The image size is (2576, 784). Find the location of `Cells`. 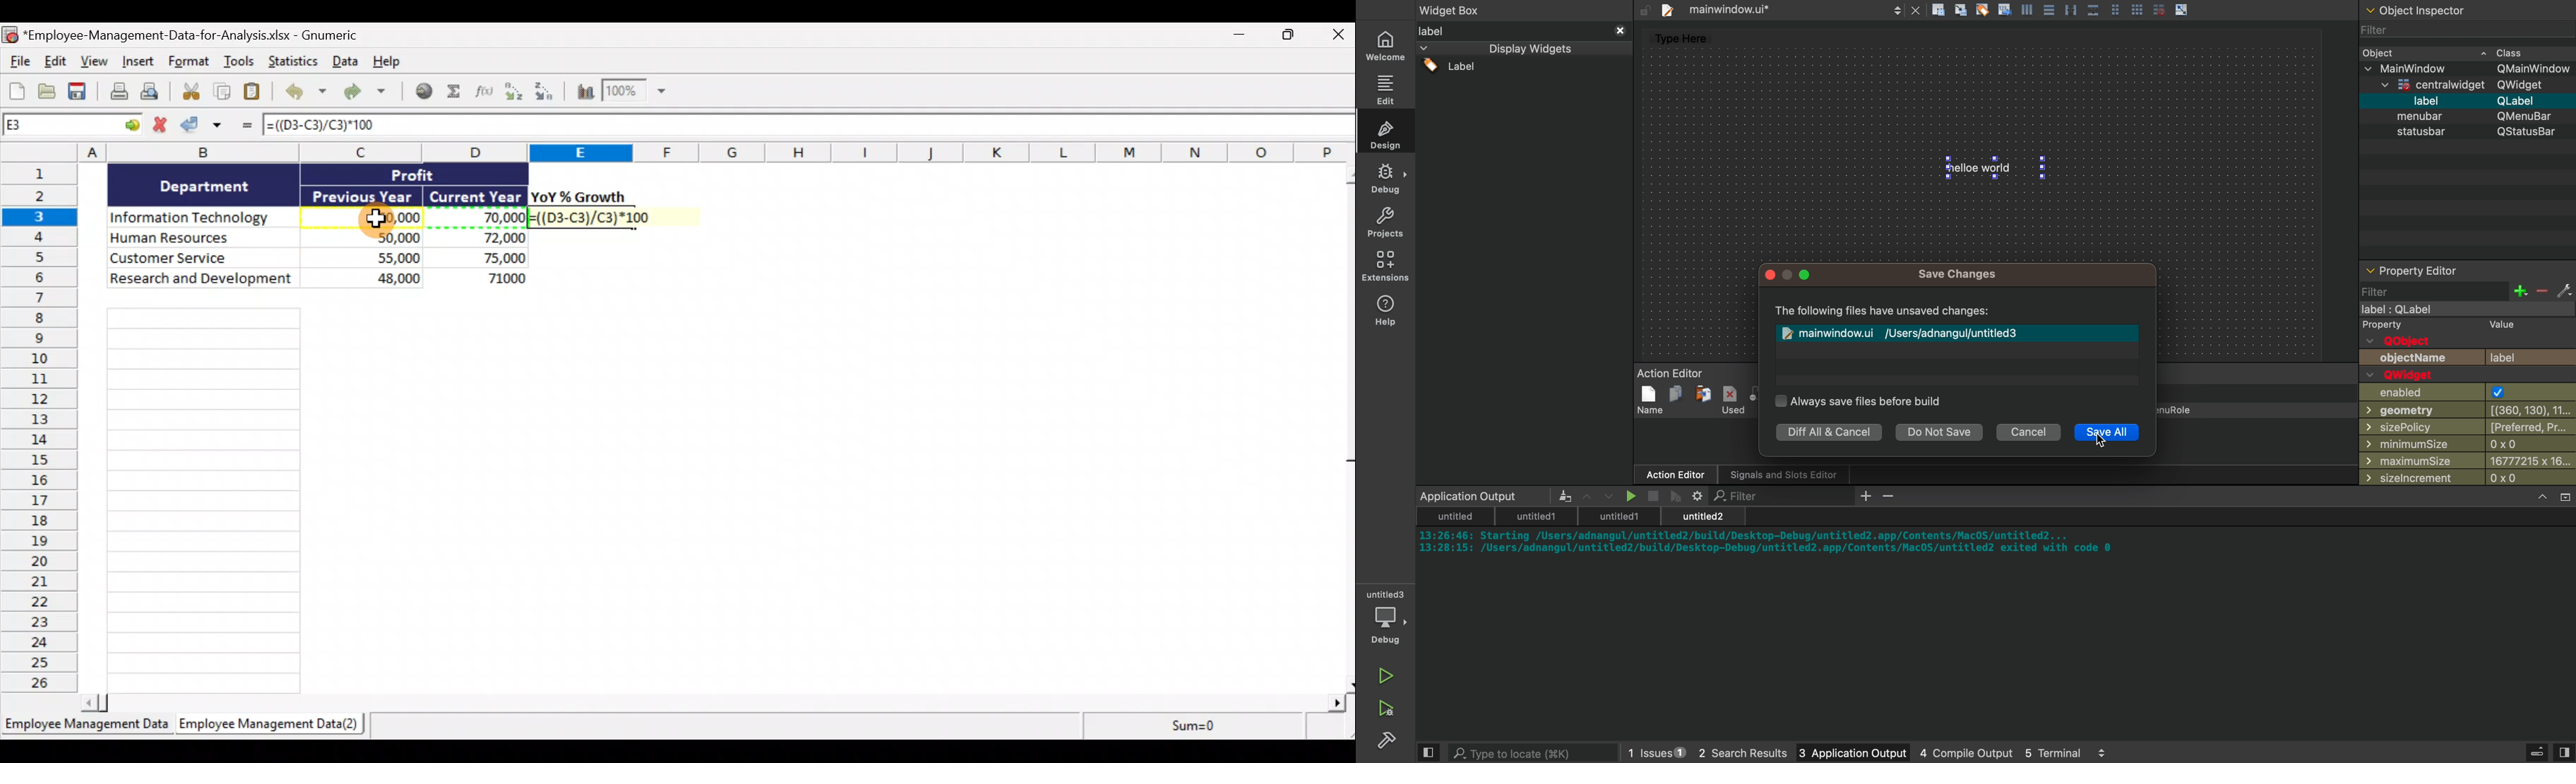

Cells is located at coordinates (205, 500).